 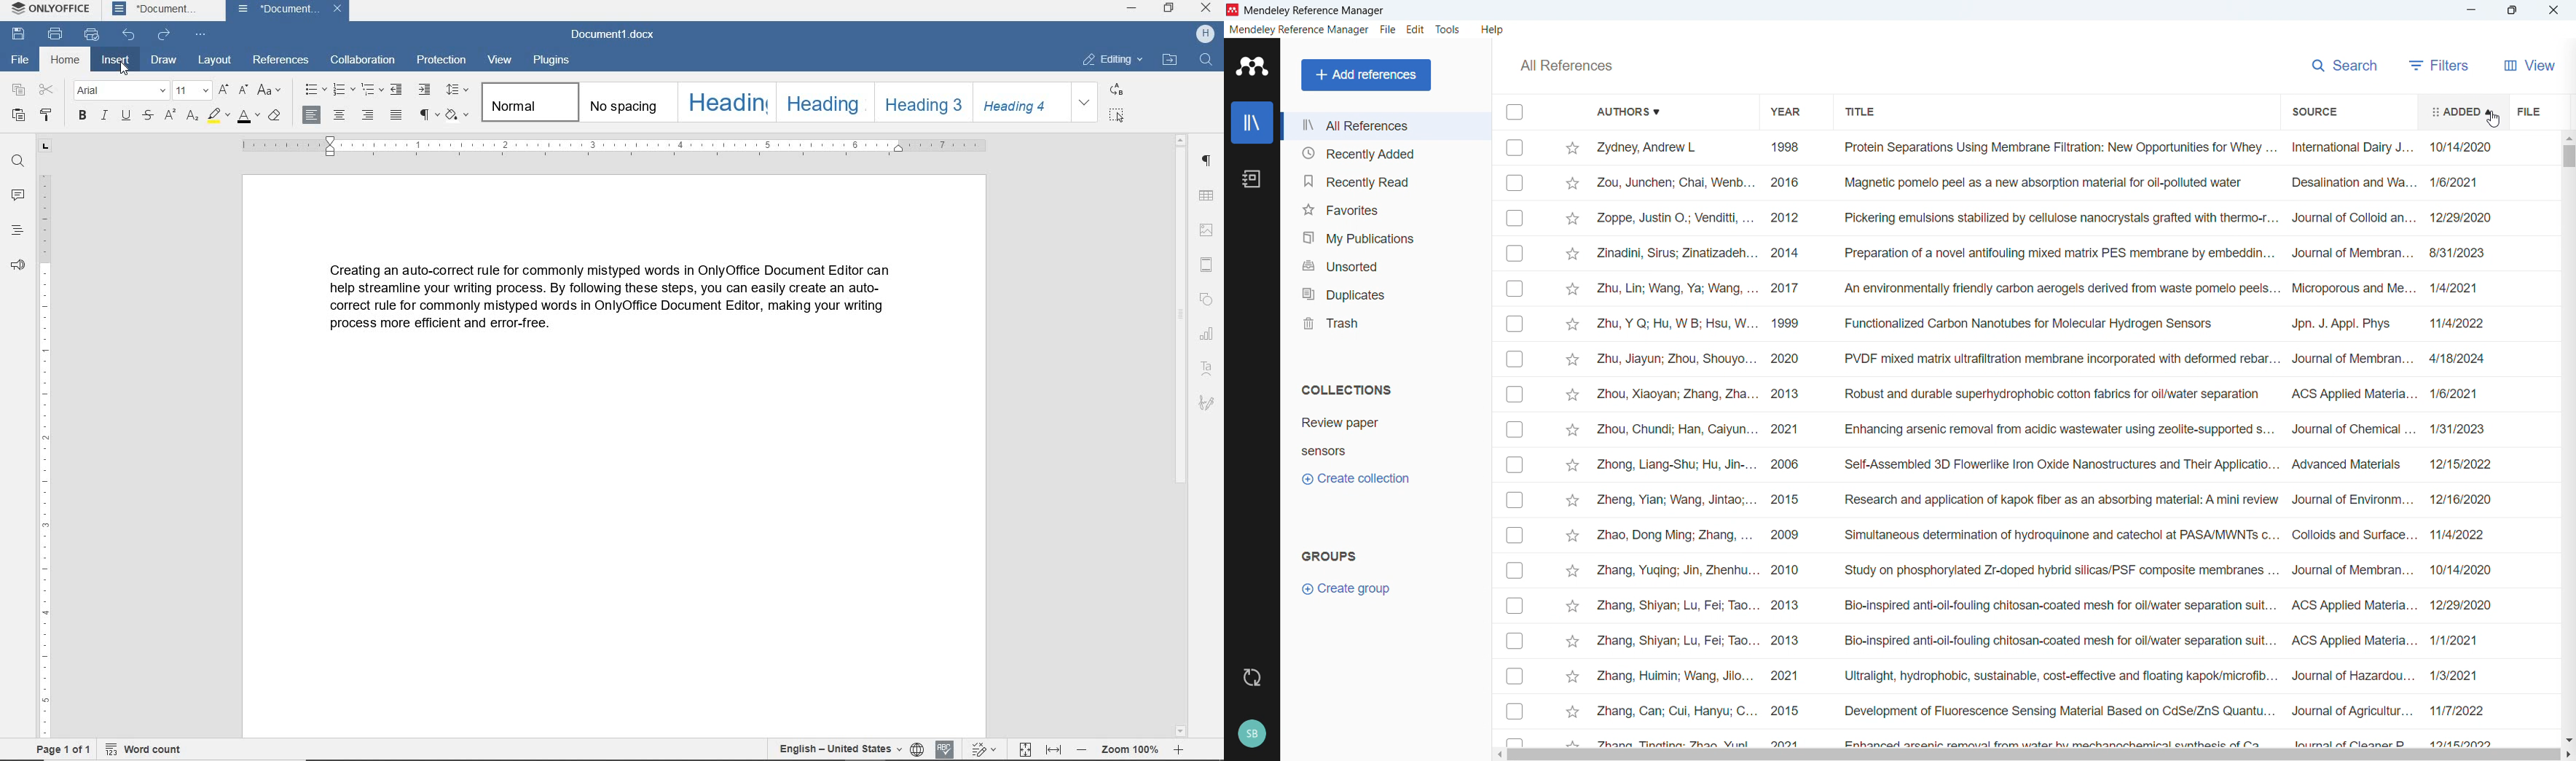 I want to click on increment font size, so click(x=224, y=90).